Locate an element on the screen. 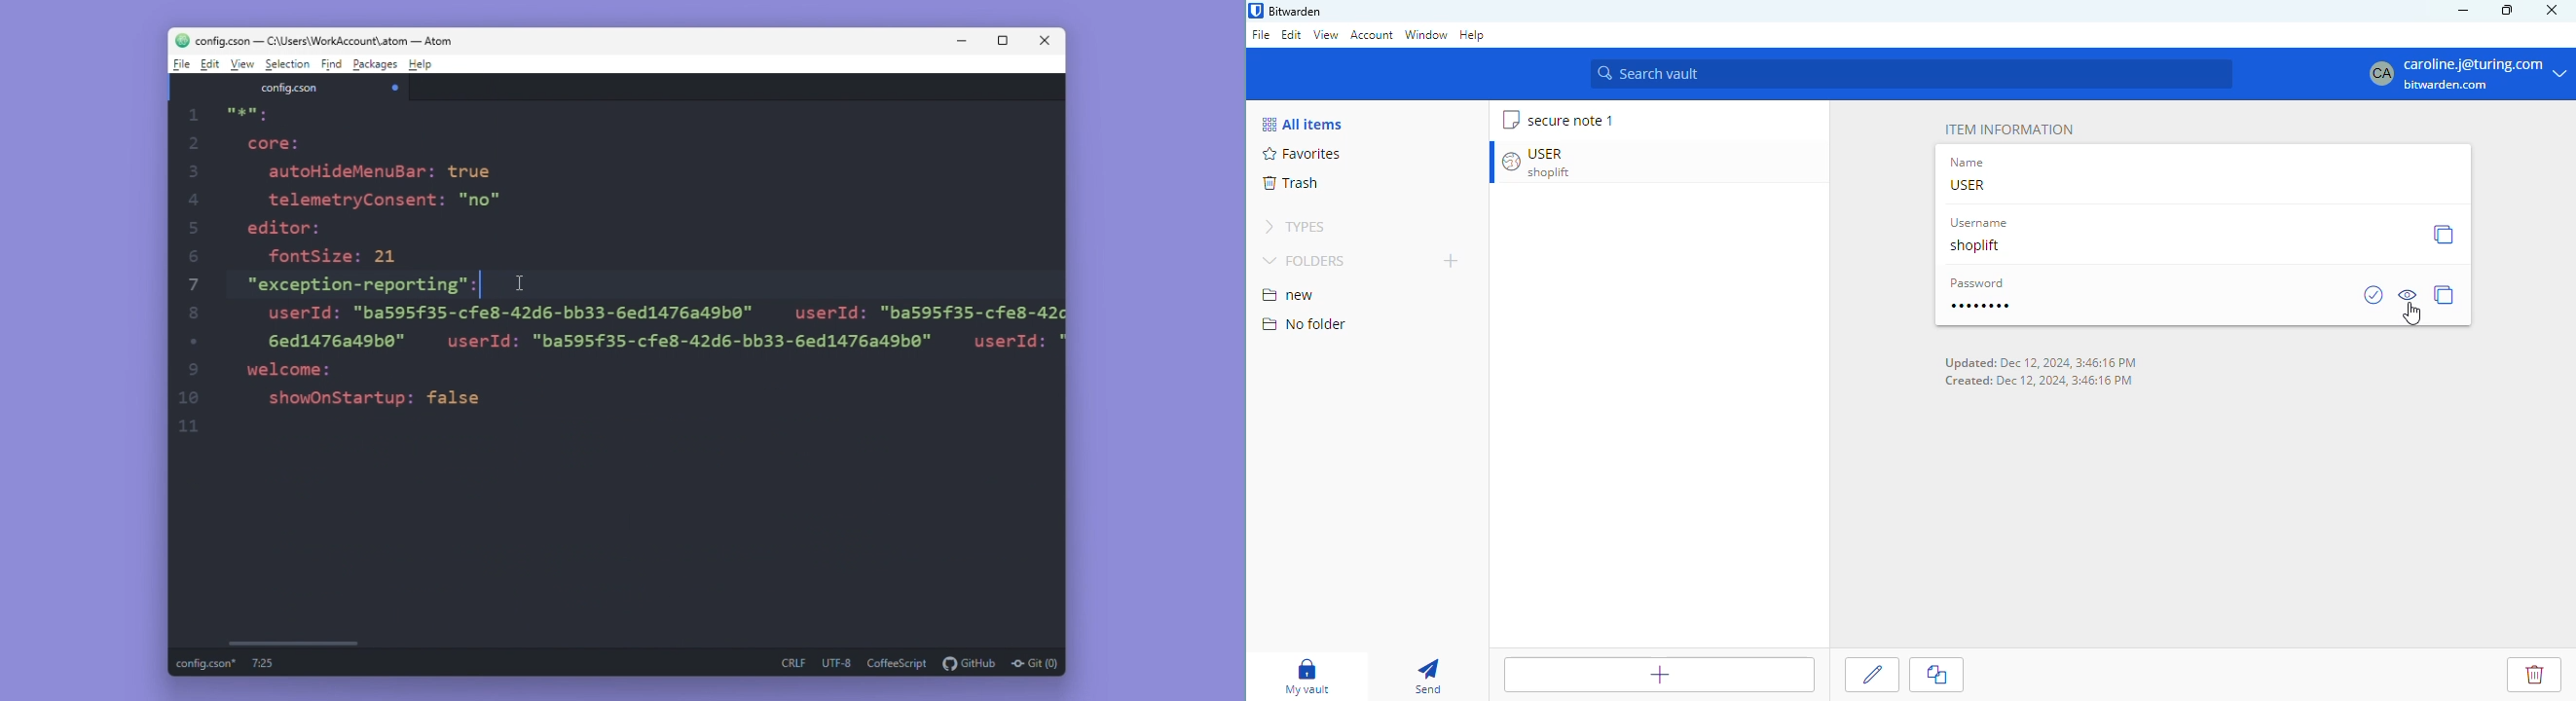  shoplift is located at coordinates (1977, 246).